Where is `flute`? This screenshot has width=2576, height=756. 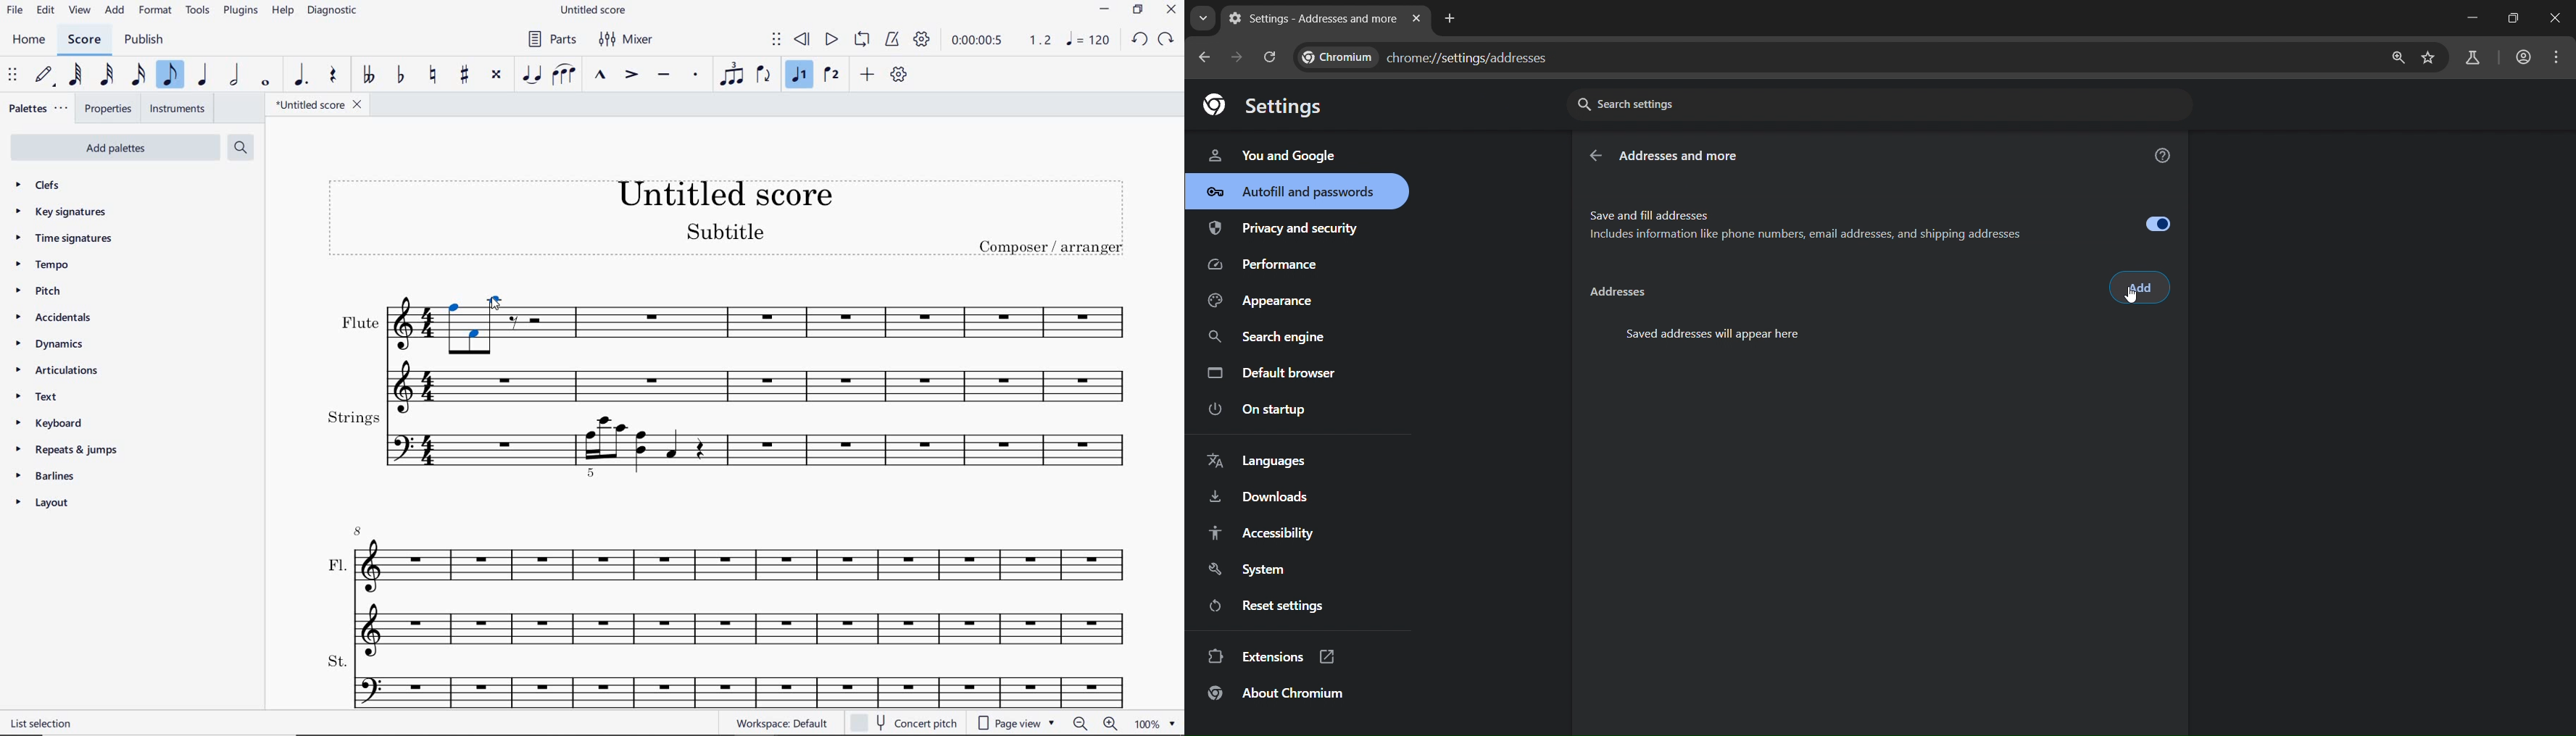 flute is located at coordinates (727, 349).